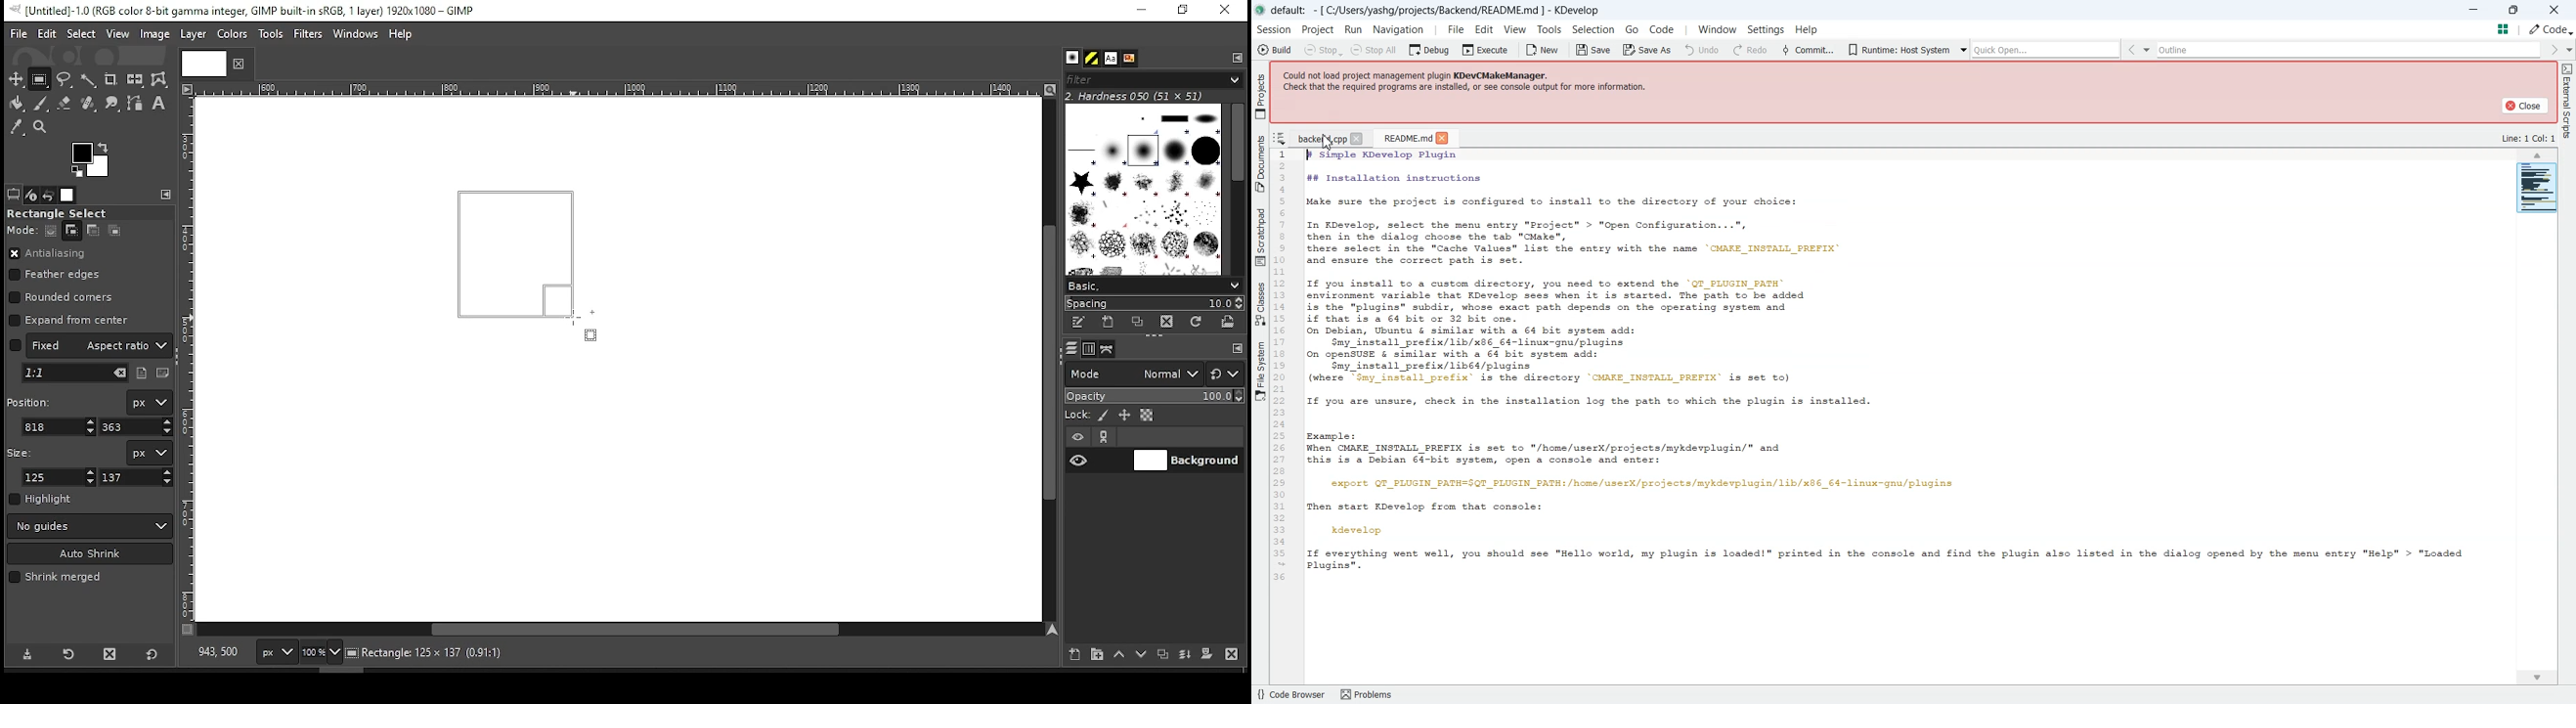  I want to click on save tool preset, so click(29, 653).